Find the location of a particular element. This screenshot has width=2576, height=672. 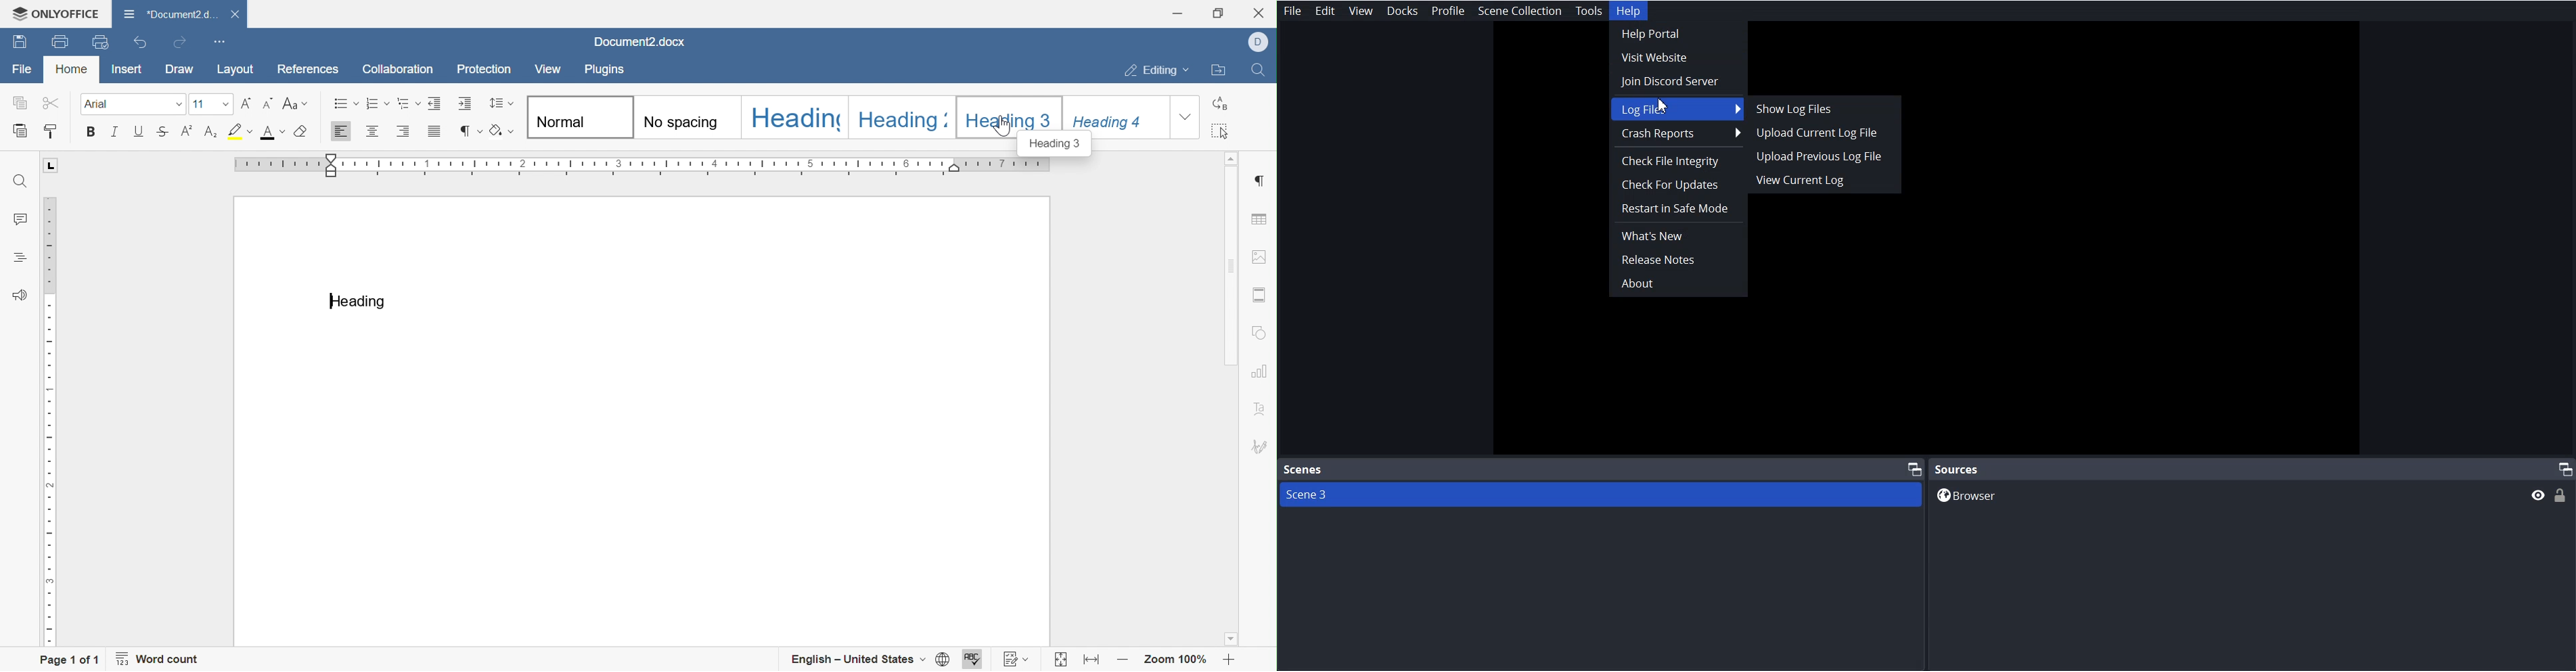

Word count is located at coordinates (163, 660).